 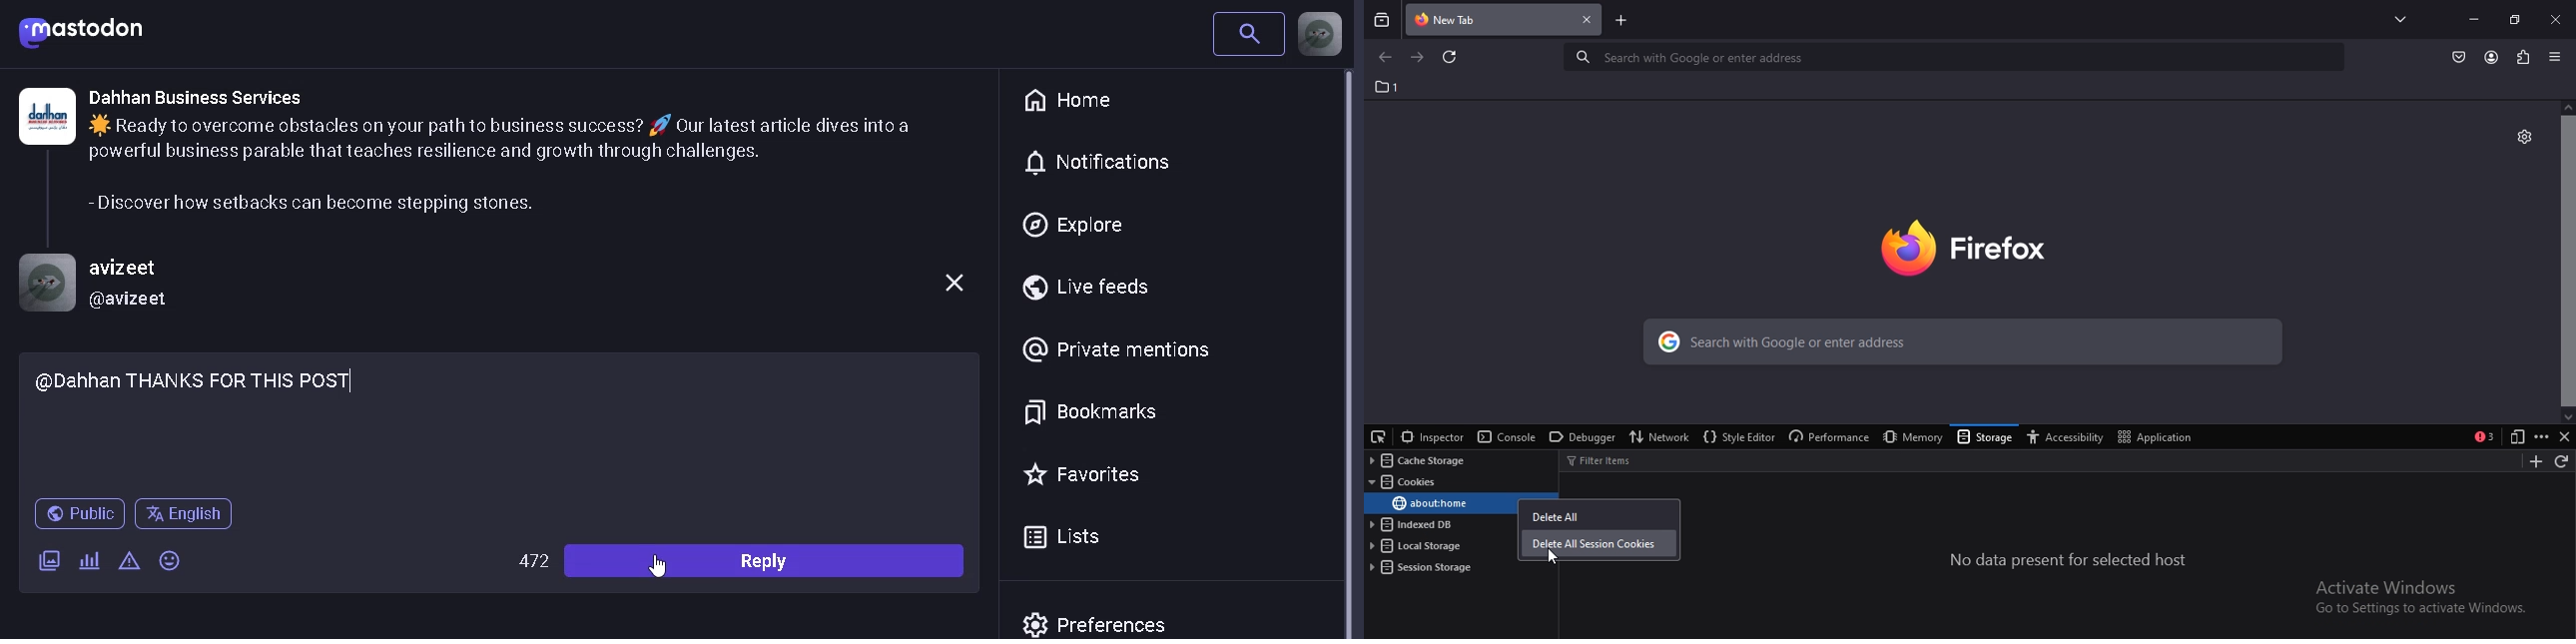 What do you see at coordinates (1609, 460) in the screenshot?
I see `filter items` at bounding box center [1609, 460].